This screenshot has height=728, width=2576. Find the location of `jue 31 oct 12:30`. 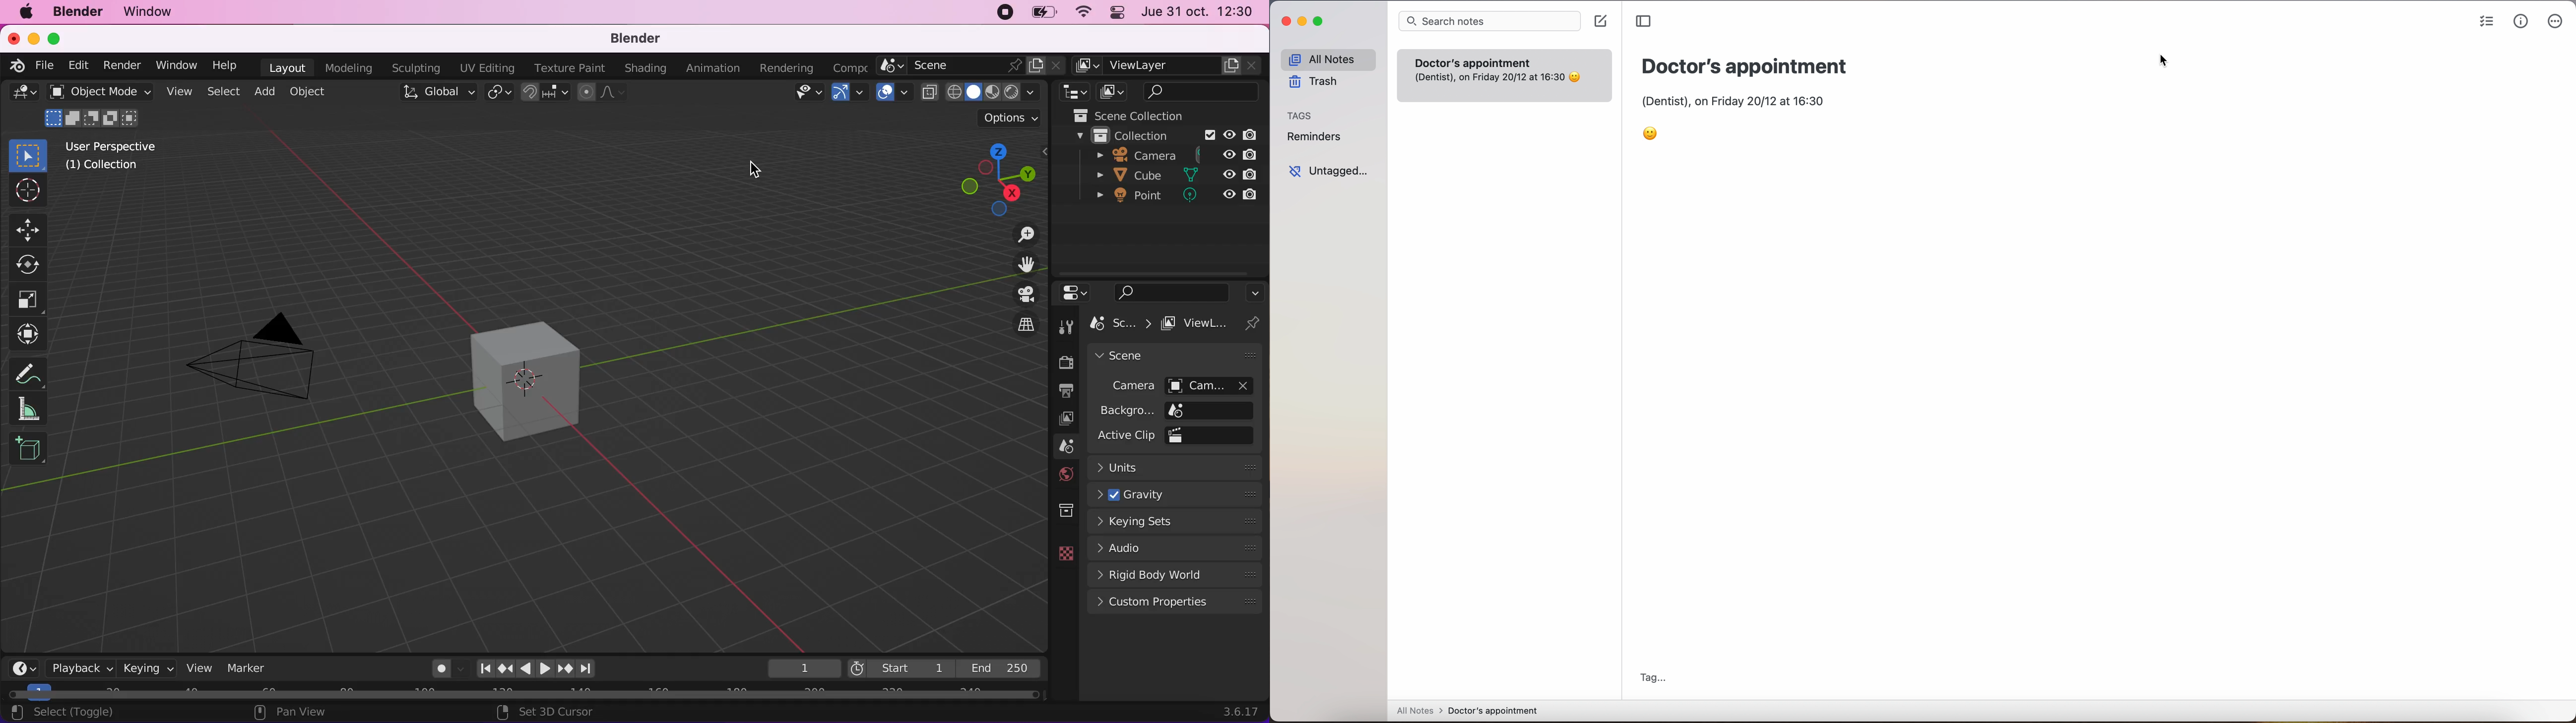

jue 31 oct 12:30 is located at coordinates (1197, 12).